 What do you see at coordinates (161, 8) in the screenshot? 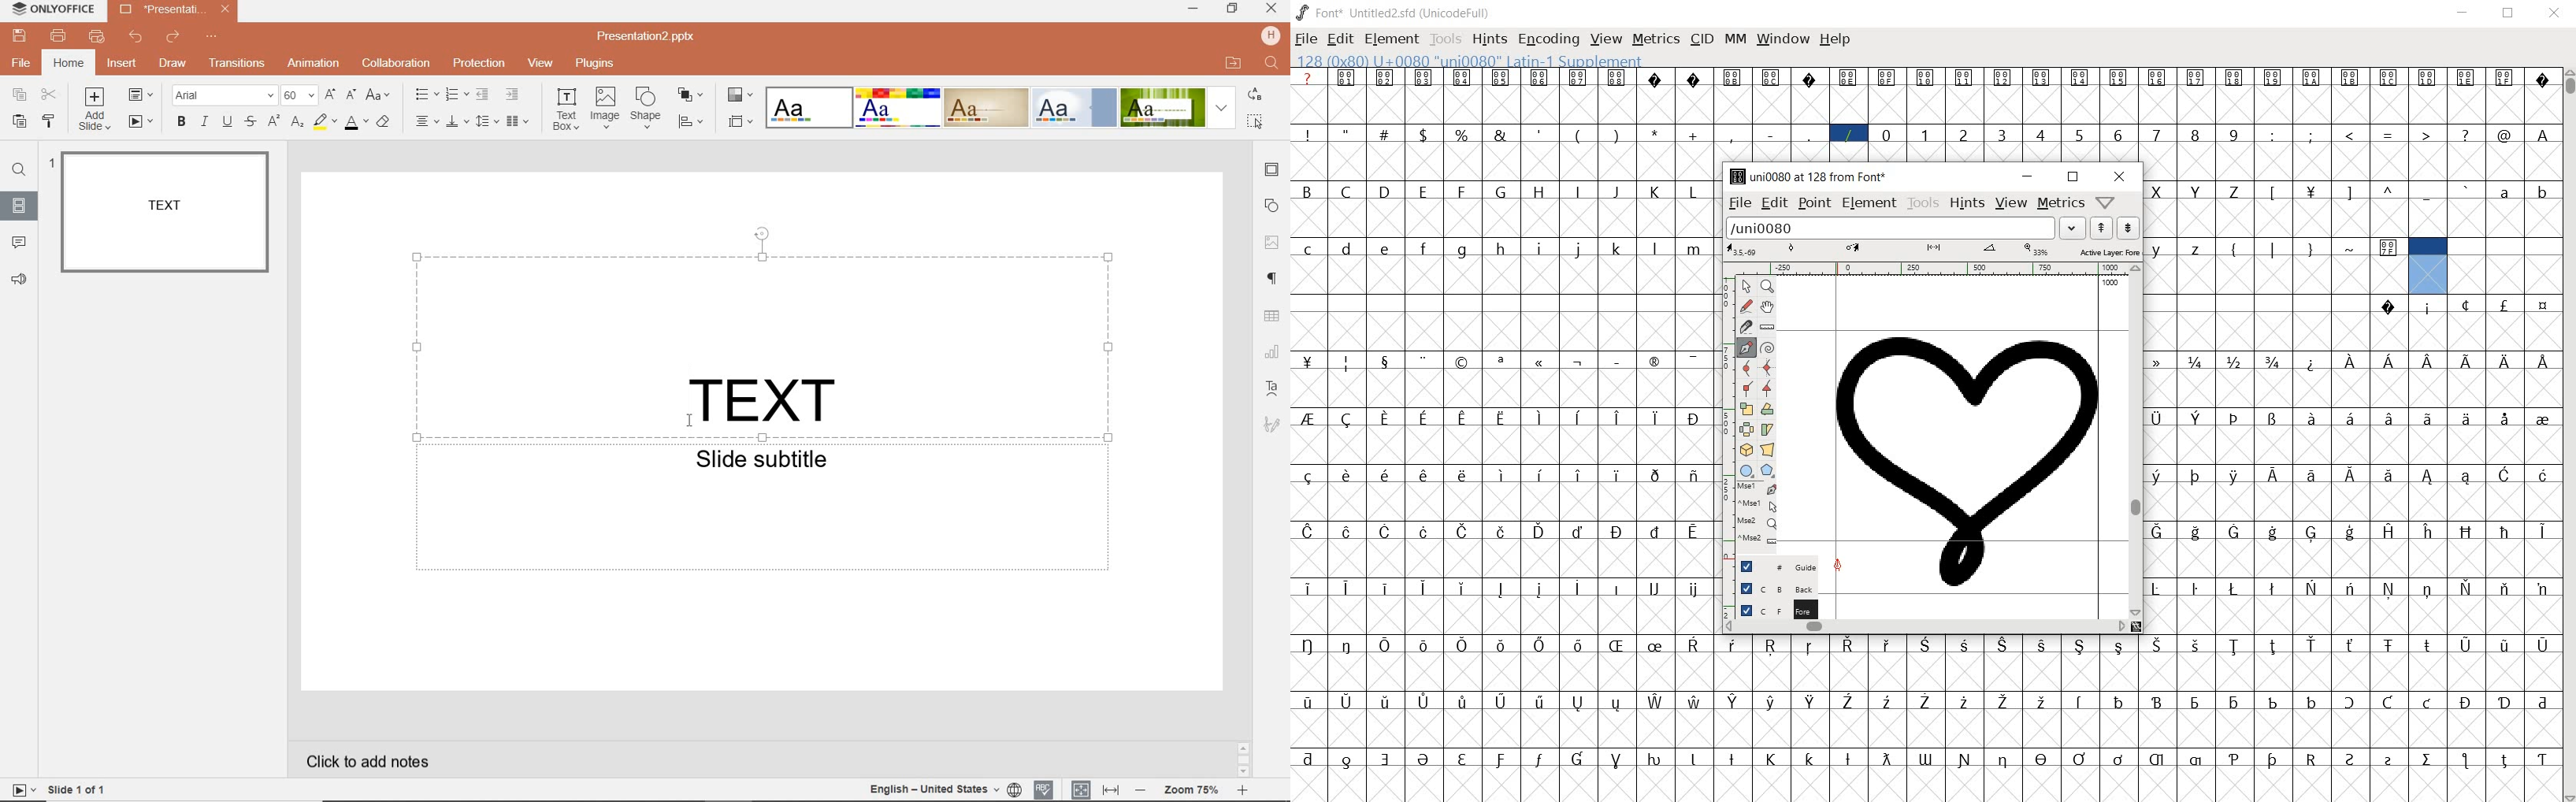
I see `FILE NAME` at bounding box center [161, 8].